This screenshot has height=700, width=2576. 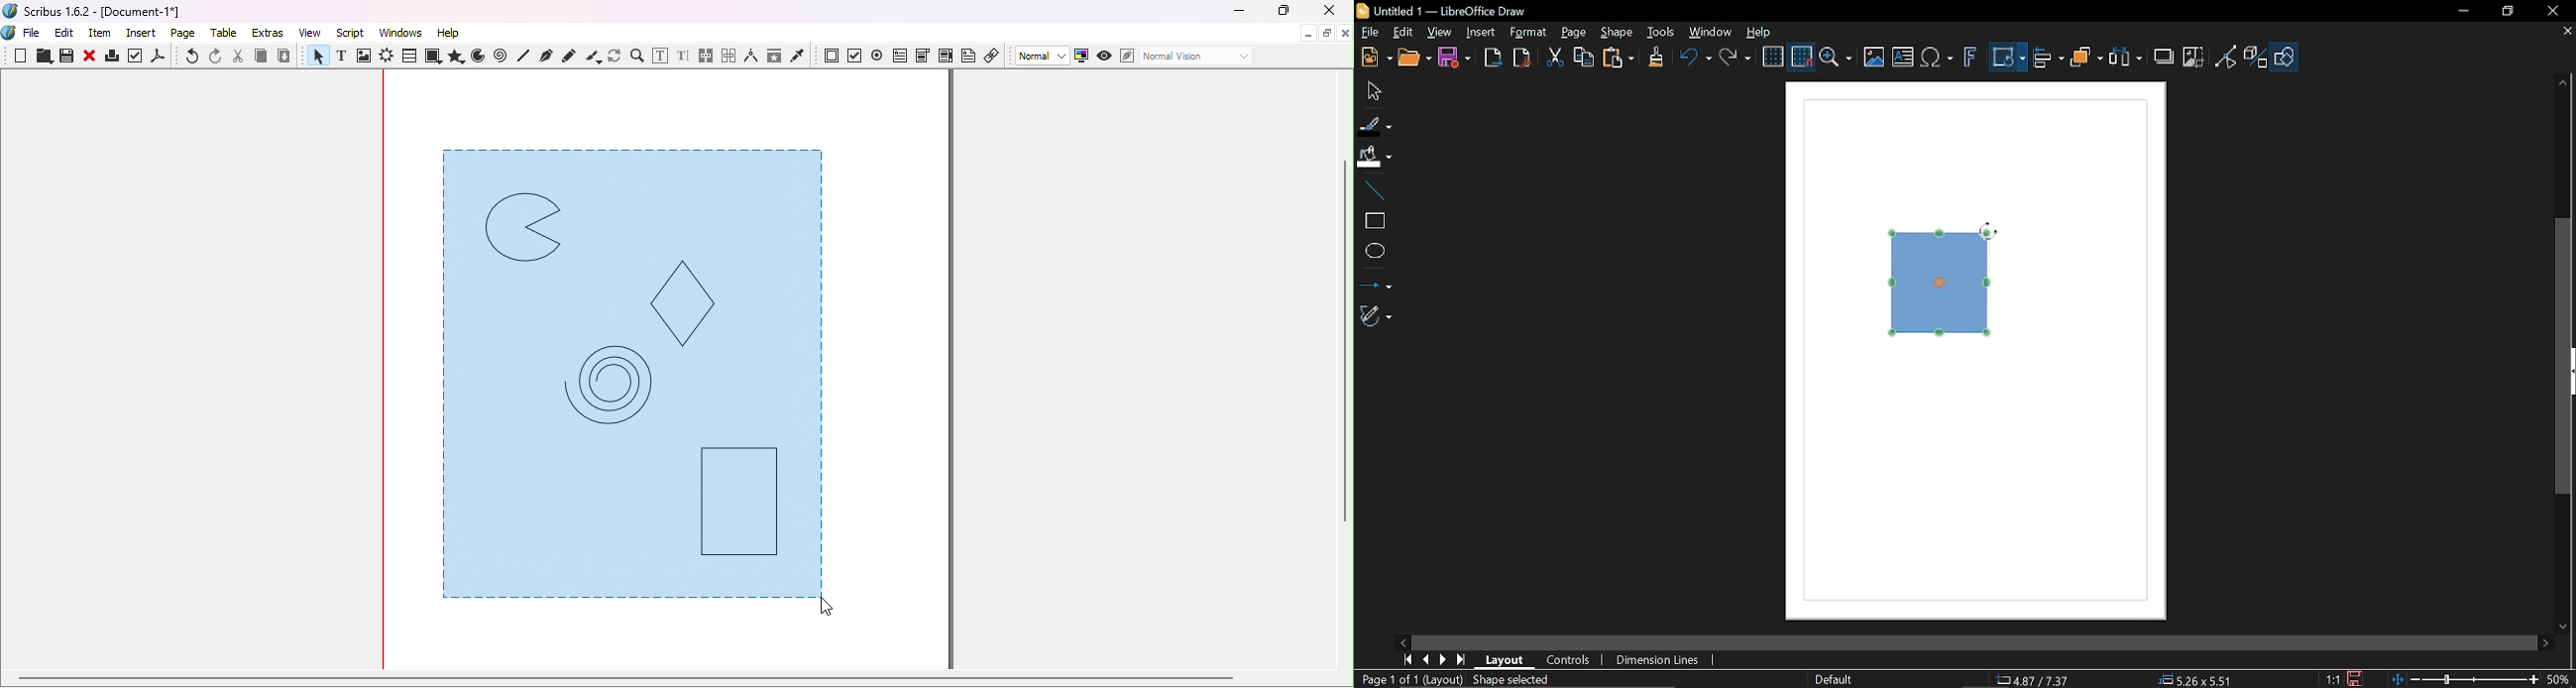 What do you see at coordinates (659, 56) in the screenshot?
I see `Edit contents of frame` at bounding box center [659, 56].